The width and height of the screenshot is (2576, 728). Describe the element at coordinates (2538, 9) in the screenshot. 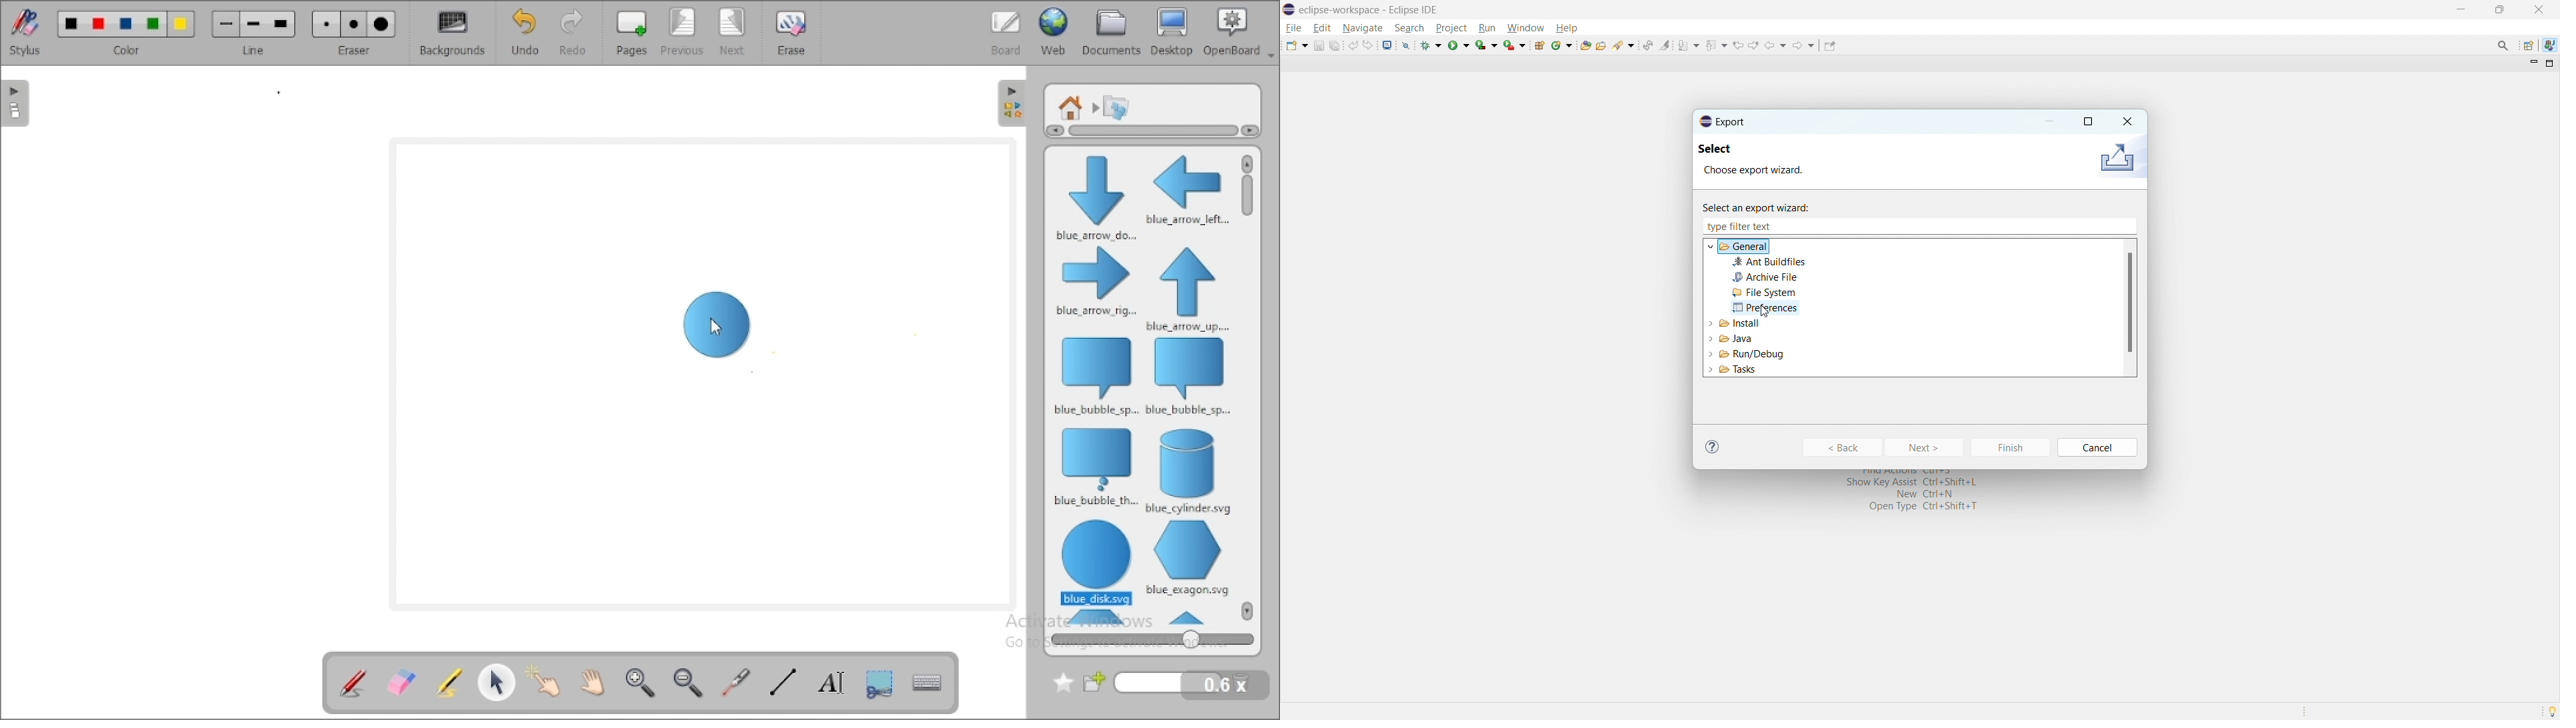

I see `close` at that location.